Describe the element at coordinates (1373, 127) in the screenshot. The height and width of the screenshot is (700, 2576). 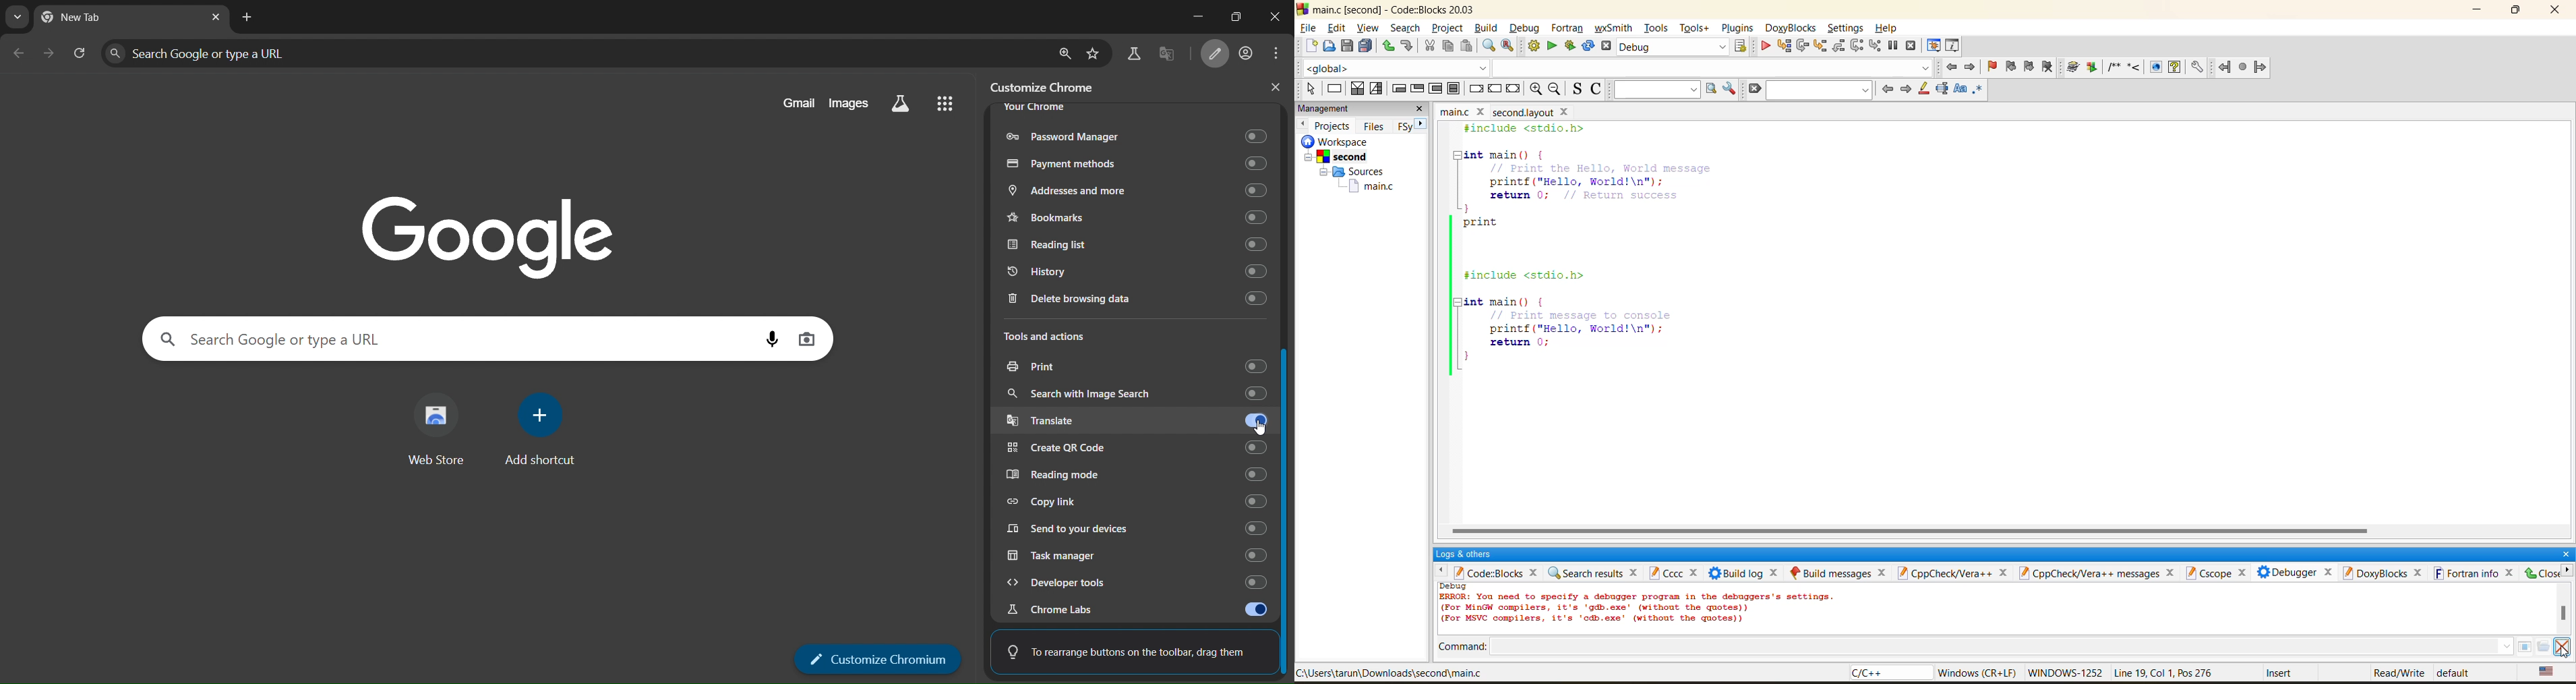
I see `files` at that location.